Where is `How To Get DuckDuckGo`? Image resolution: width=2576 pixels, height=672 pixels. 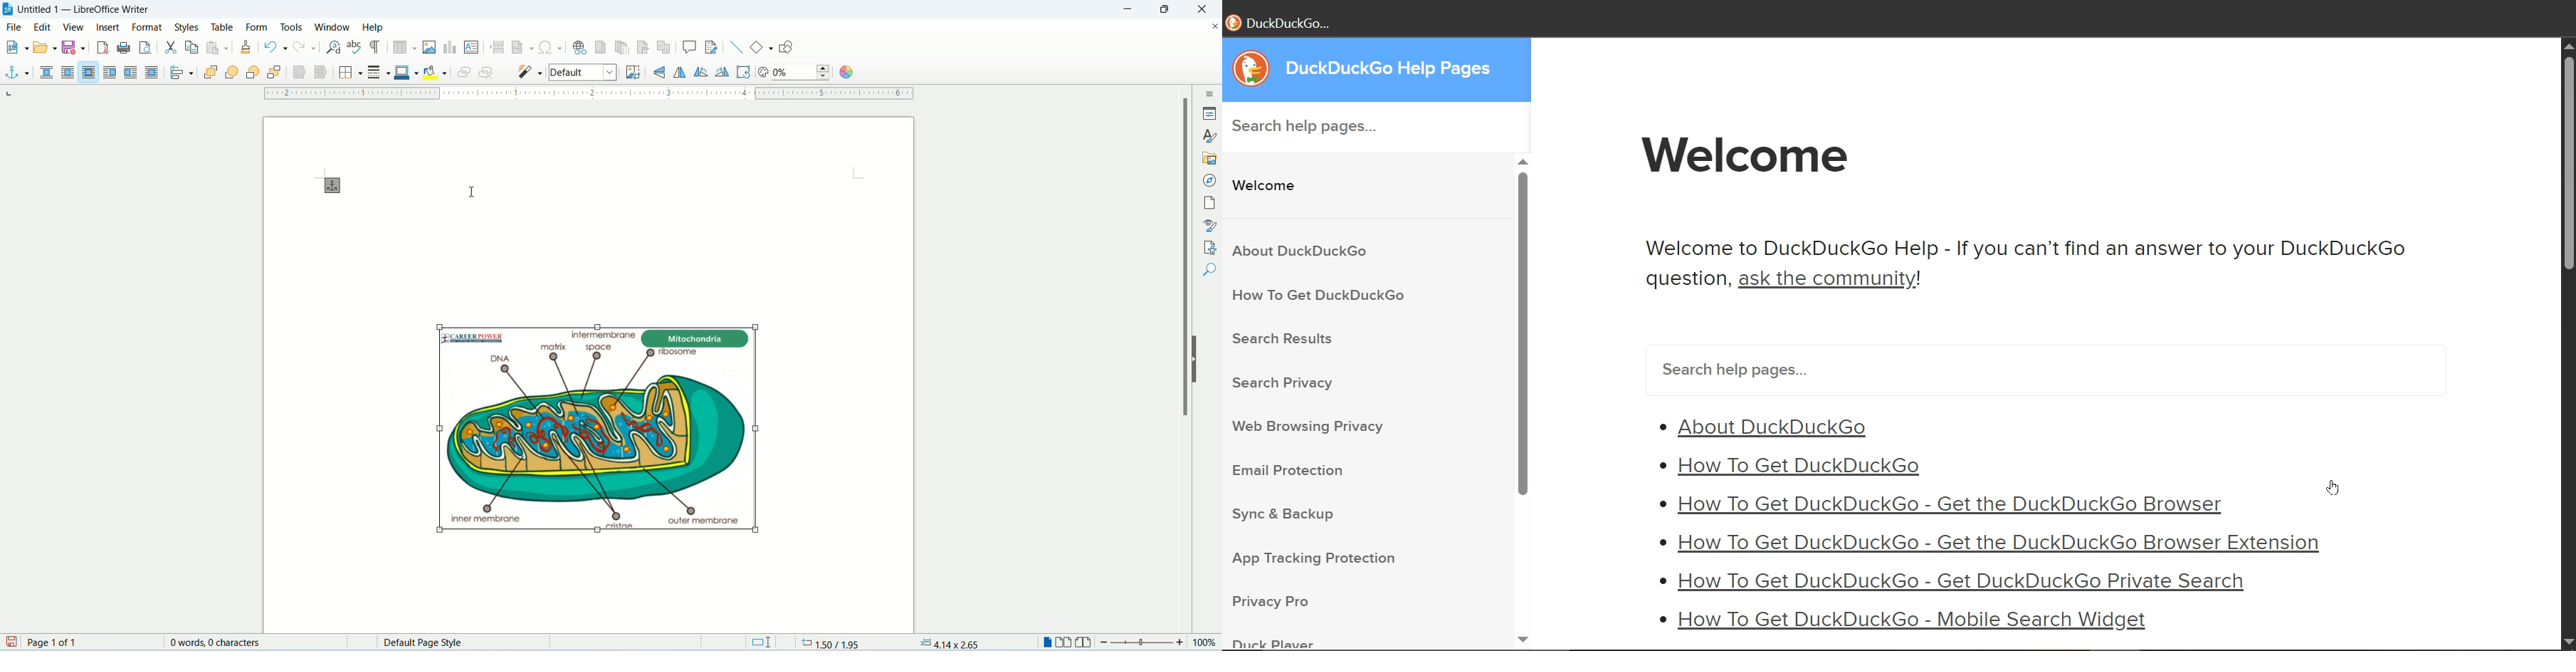
How To Get DuckDuckGo is located at coordinates (1320, 295).